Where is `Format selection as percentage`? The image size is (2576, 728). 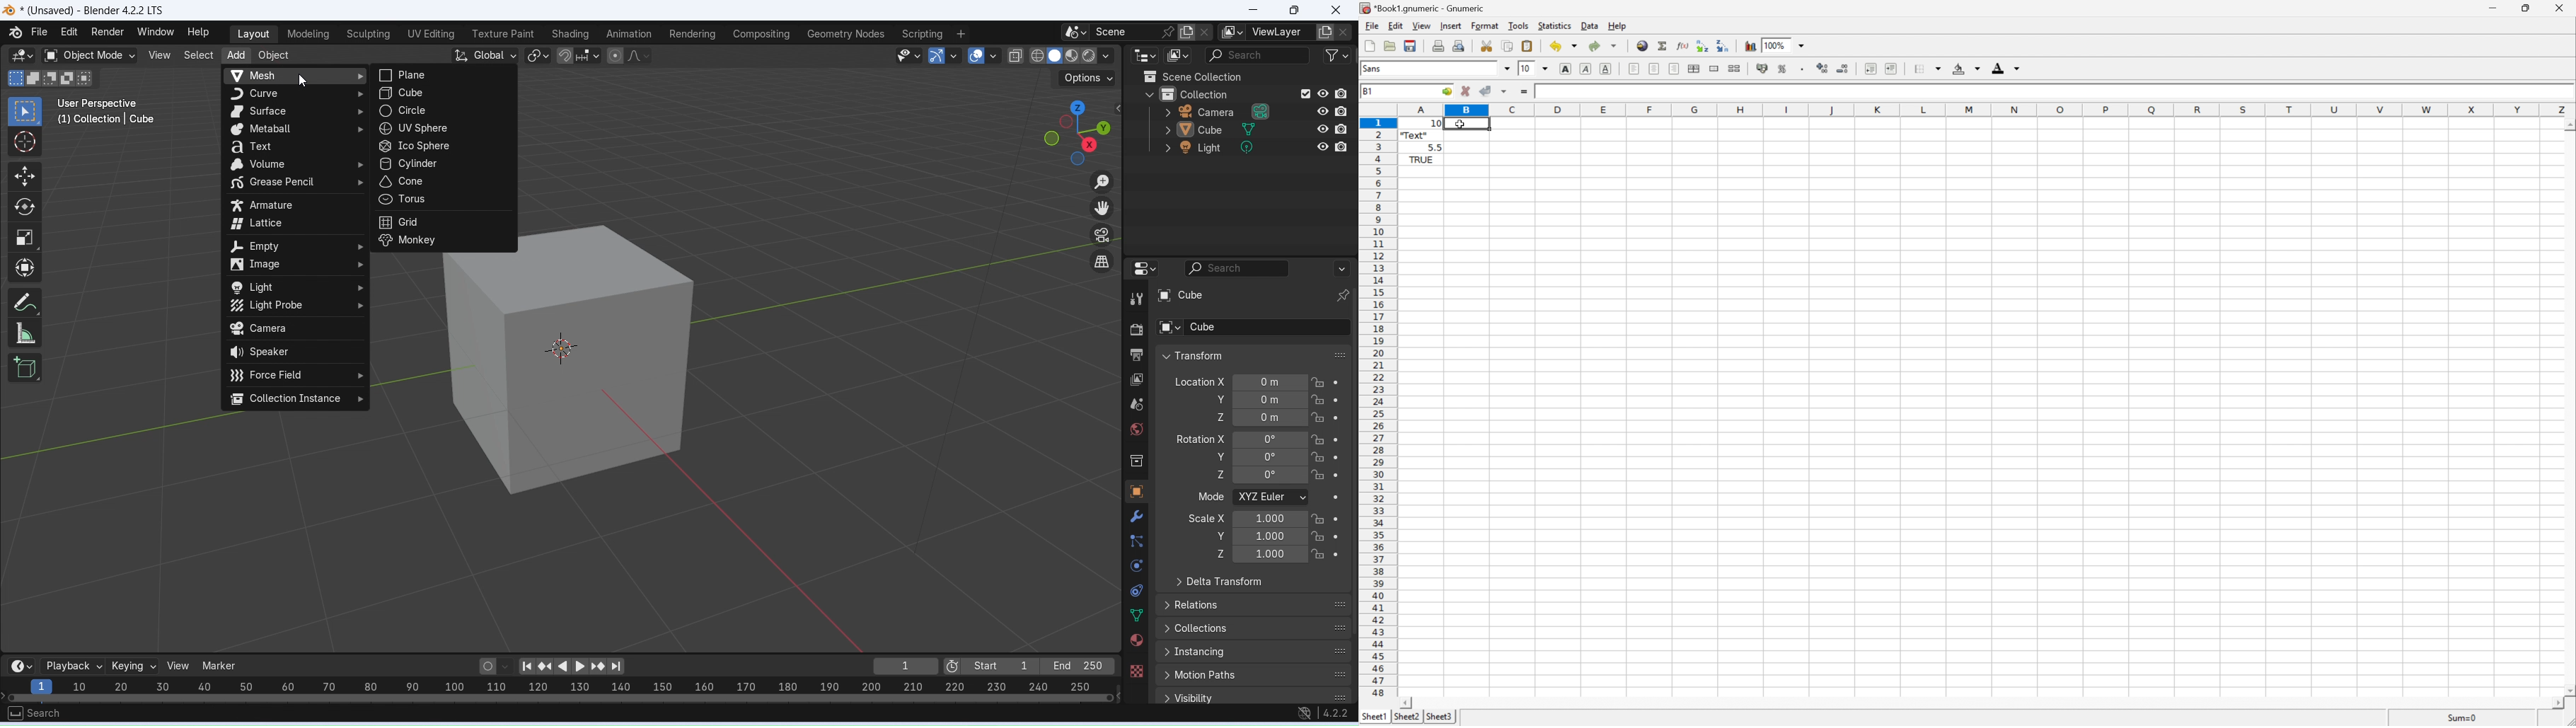 Format selection as percentage is located at coordinates (1782, 69).